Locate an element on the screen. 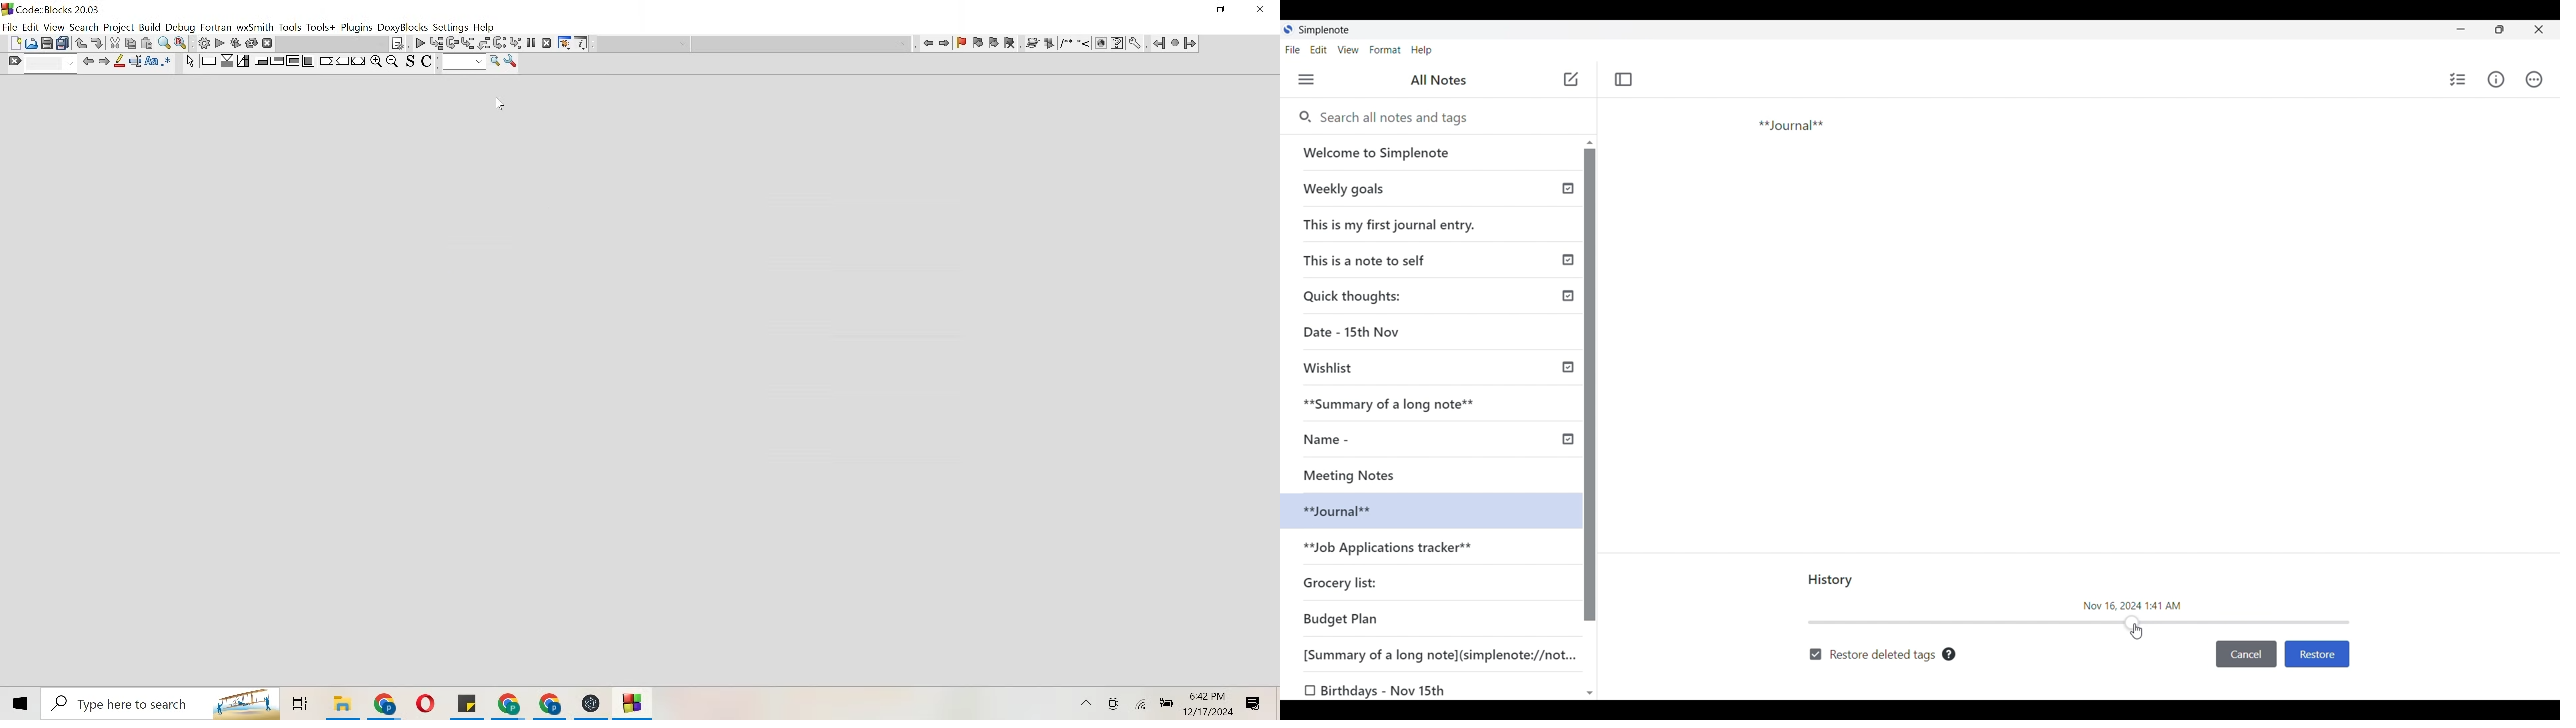 The width and height of the screenshot is (2576, 728). Cancel is located at coordinates (548, 43).